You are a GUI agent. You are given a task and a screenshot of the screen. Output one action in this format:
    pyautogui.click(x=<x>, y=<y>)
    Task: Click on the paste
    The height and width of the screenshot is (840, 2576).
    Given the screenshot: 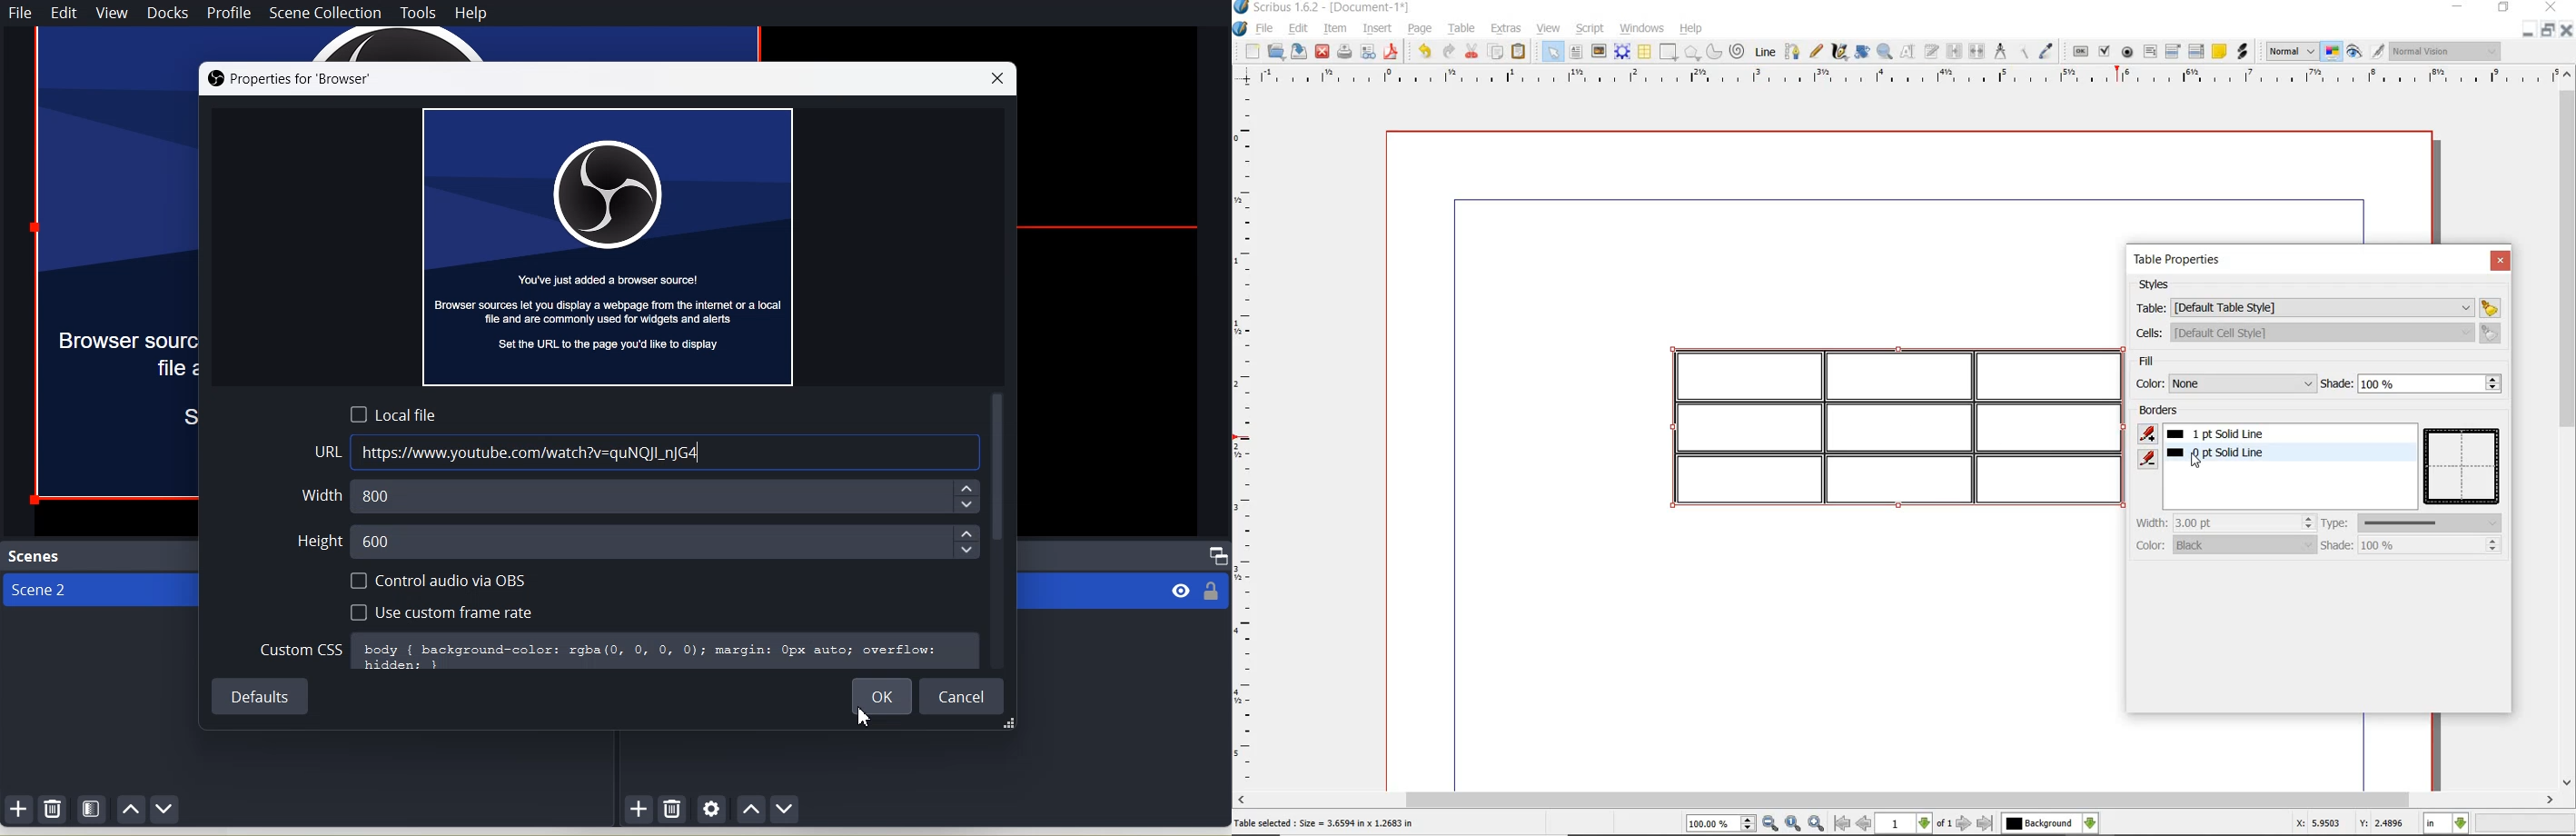 What is the action you would take?
    pyautogui.click(x=1520, y=51)
    